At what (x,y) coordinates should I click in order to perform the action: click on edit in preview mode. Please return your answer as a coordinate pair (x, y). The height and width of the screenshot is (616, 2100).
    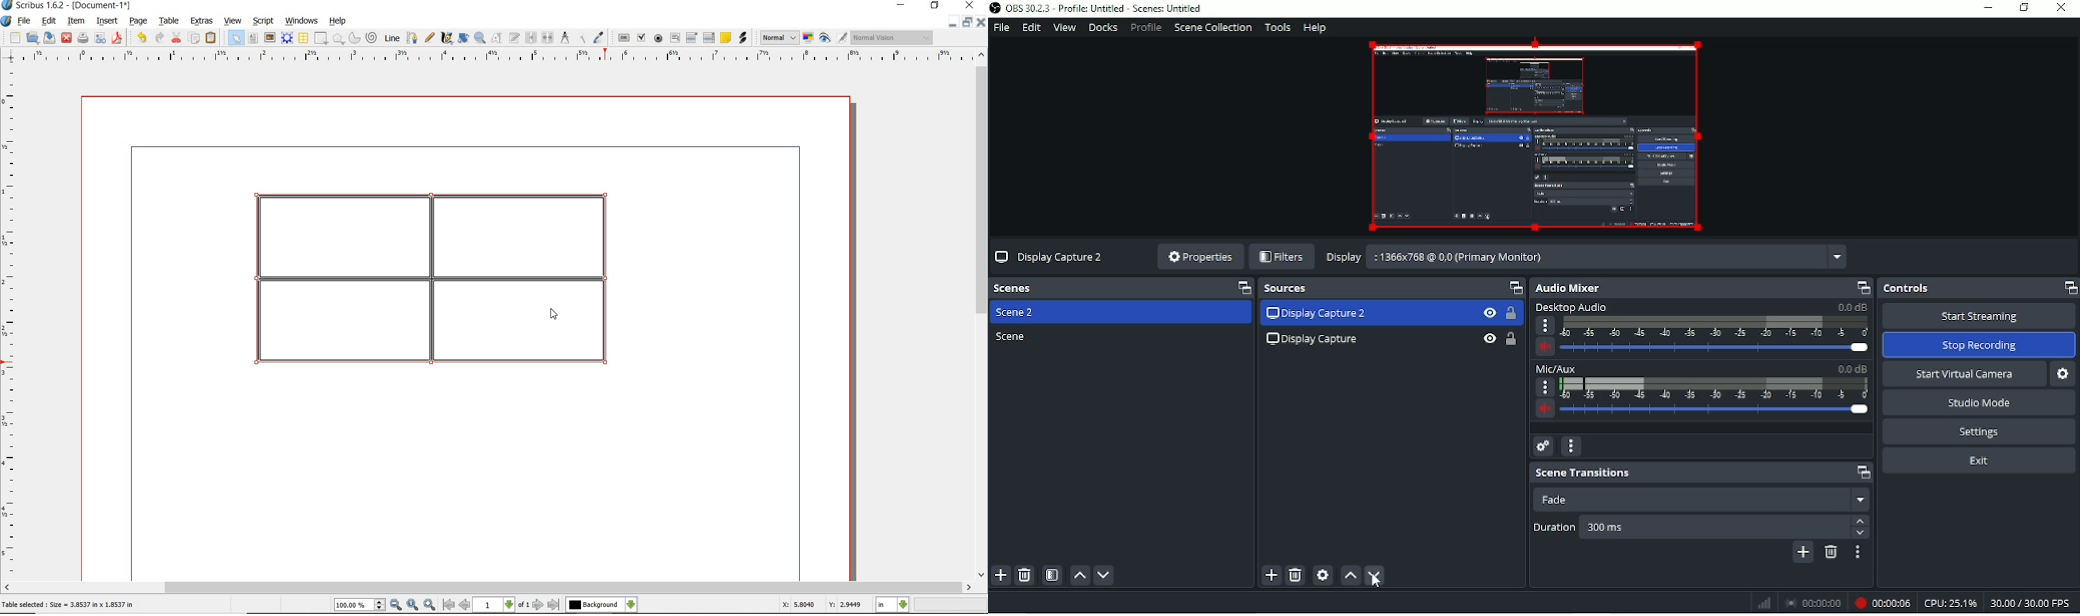
    Looking at the image, I should click on (842, 38).